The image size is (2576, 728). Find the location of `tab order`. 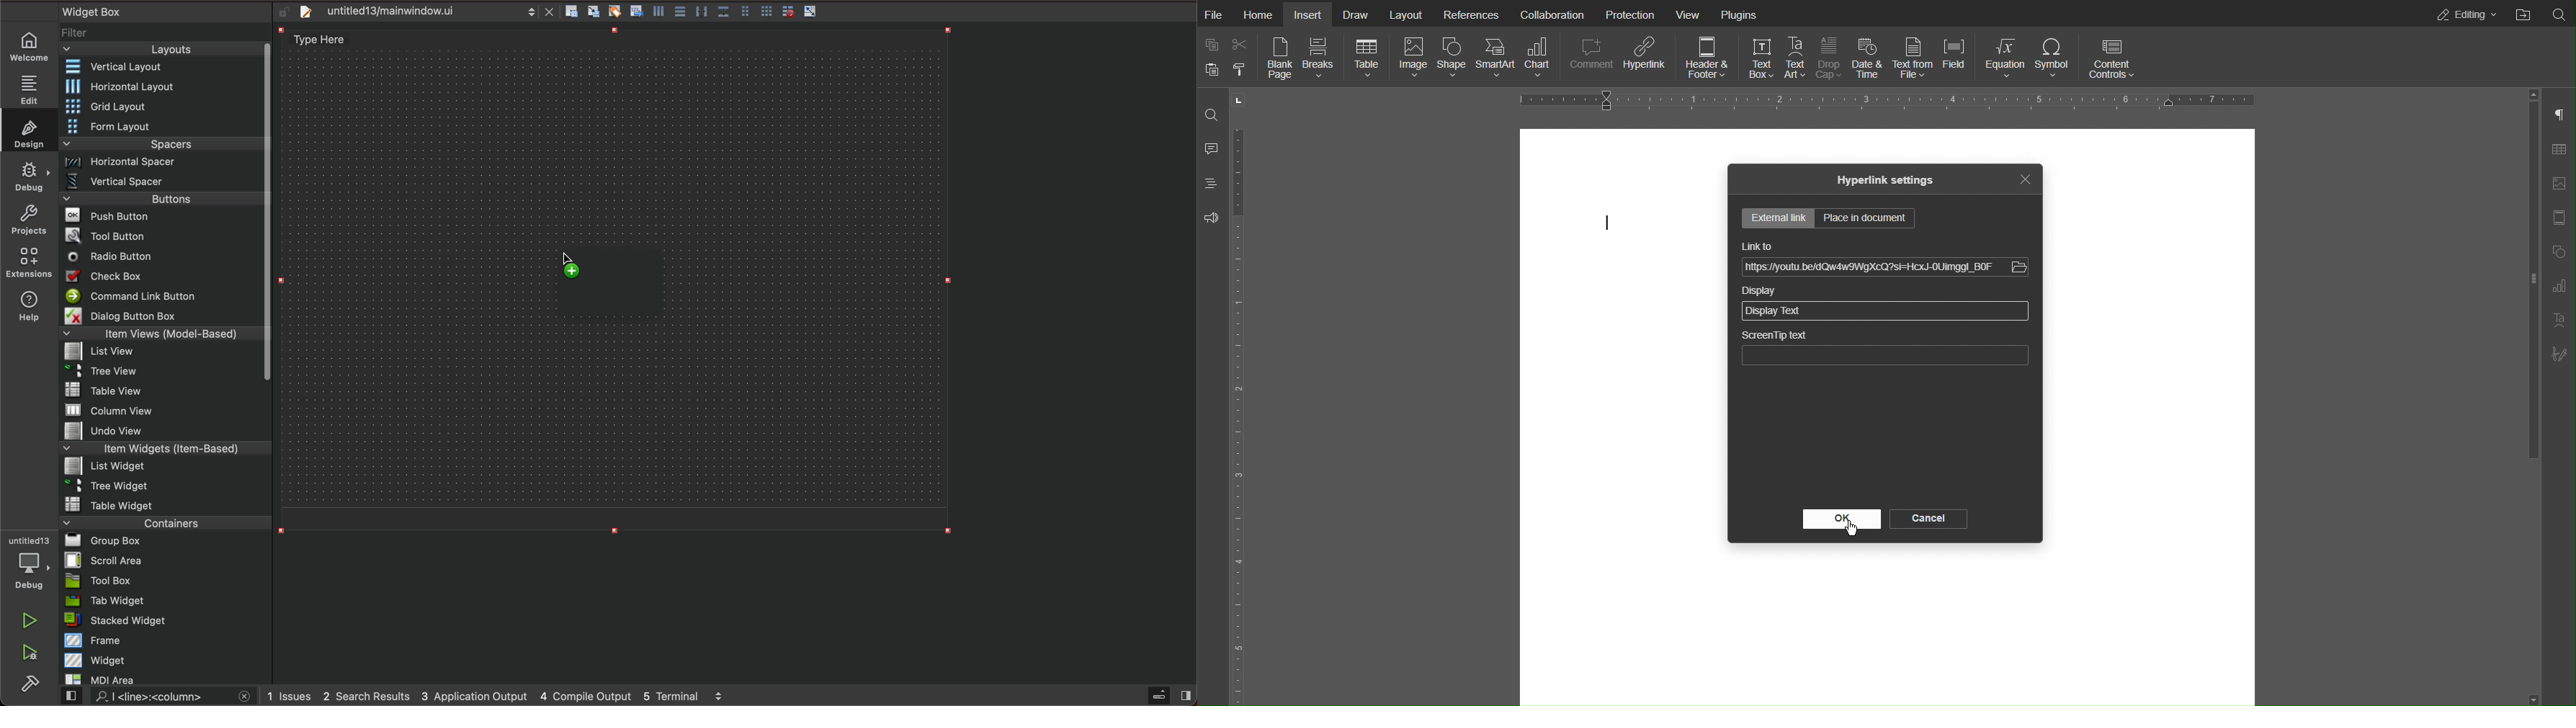

tab order is located at coordinates (638, 10).